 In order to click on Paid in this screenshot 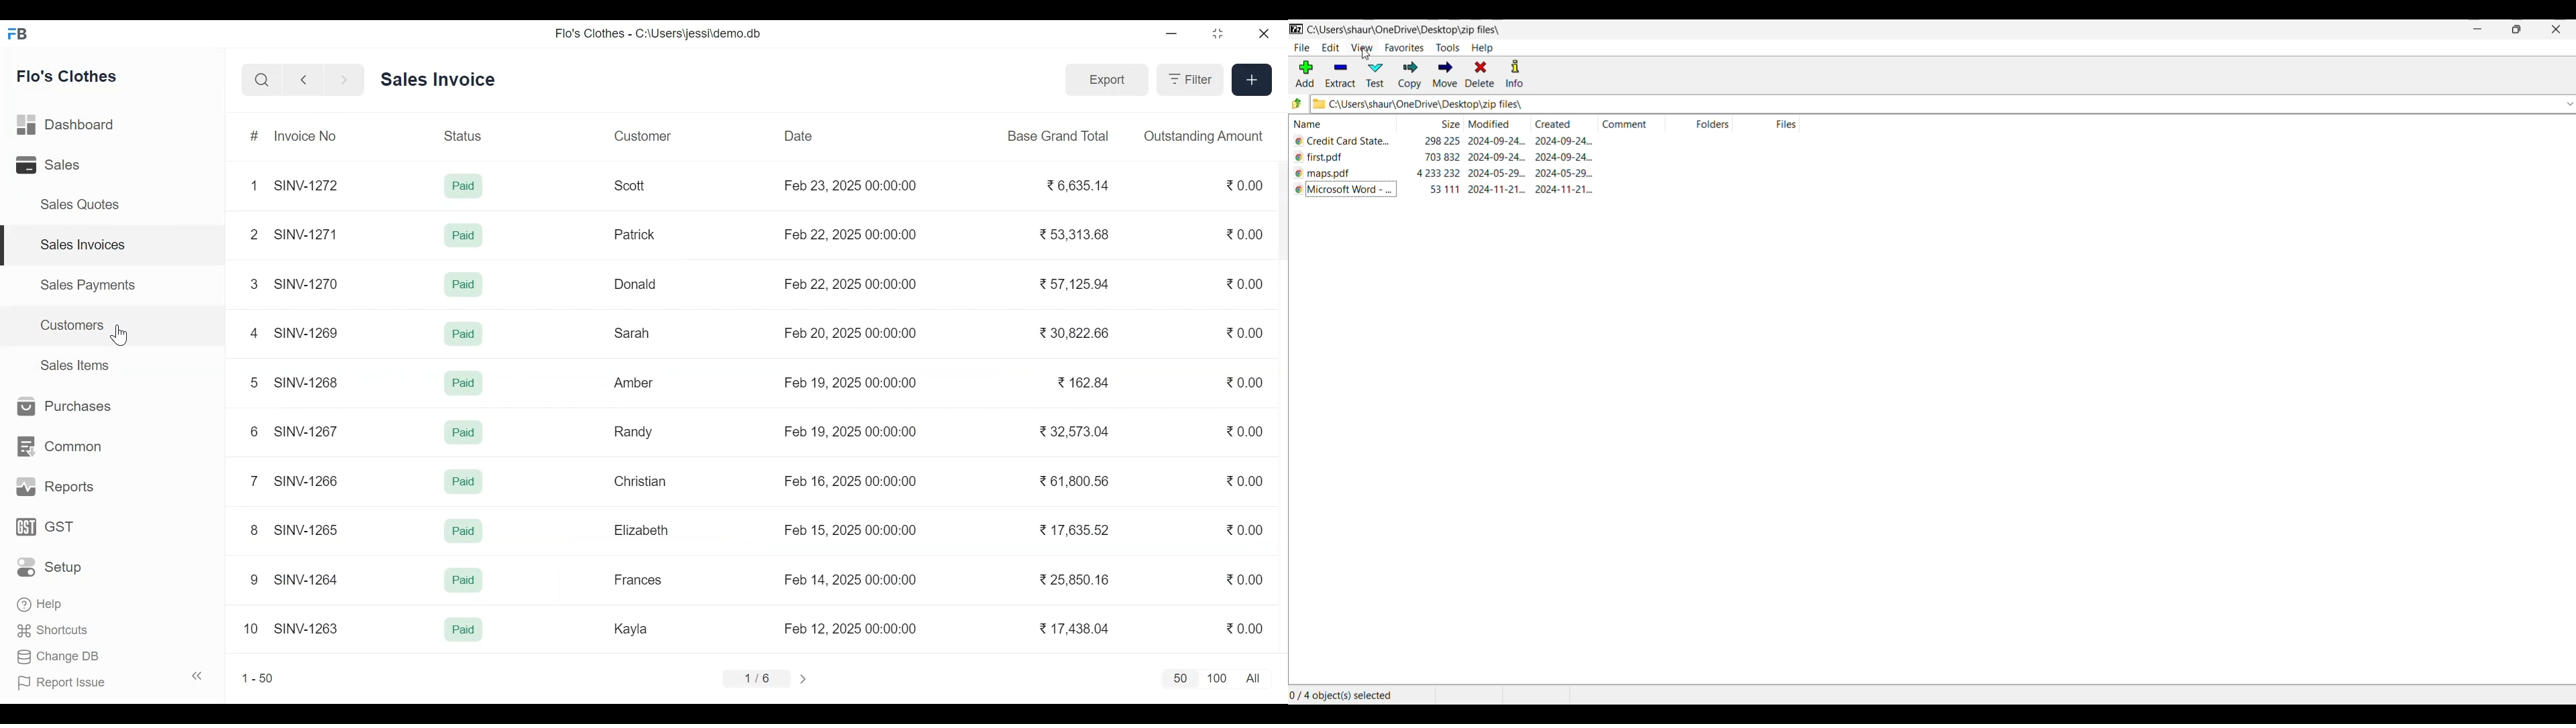, I will do `click(460, 628)`.